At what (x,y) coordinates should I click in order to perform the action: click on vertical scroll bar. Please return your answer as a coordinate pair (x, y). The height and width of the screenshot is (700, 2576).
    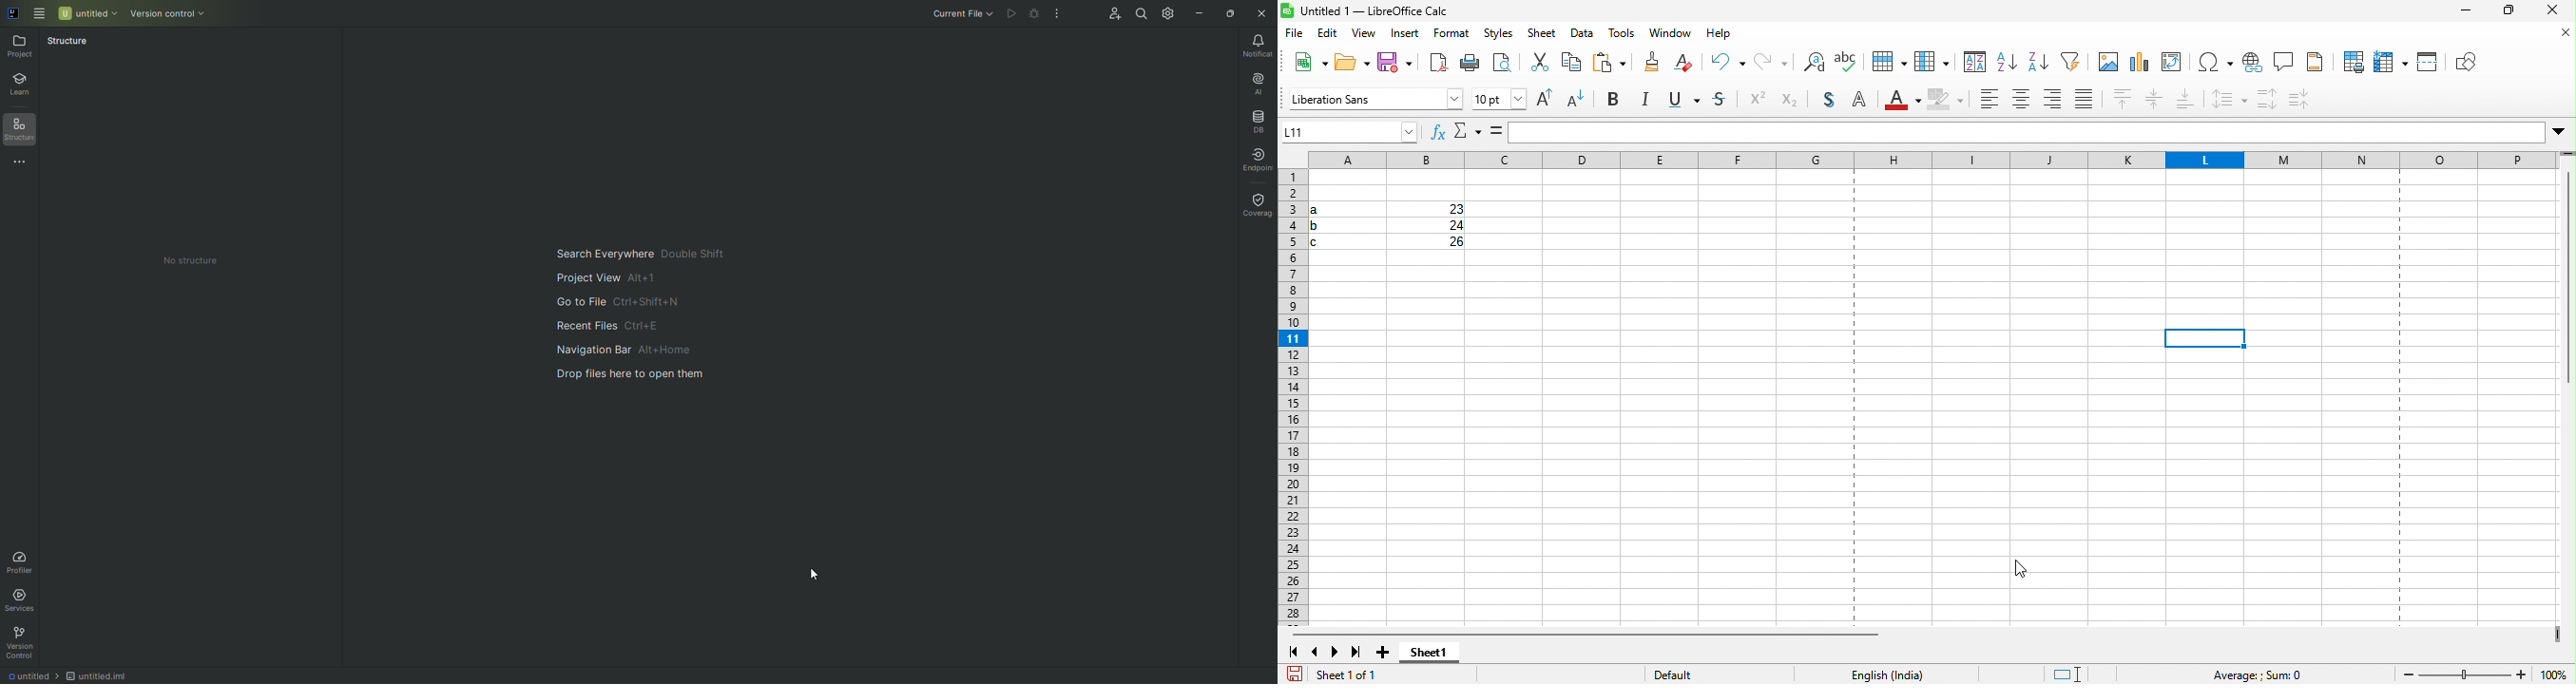
    Looking at the image, I should click on (2566, 278).